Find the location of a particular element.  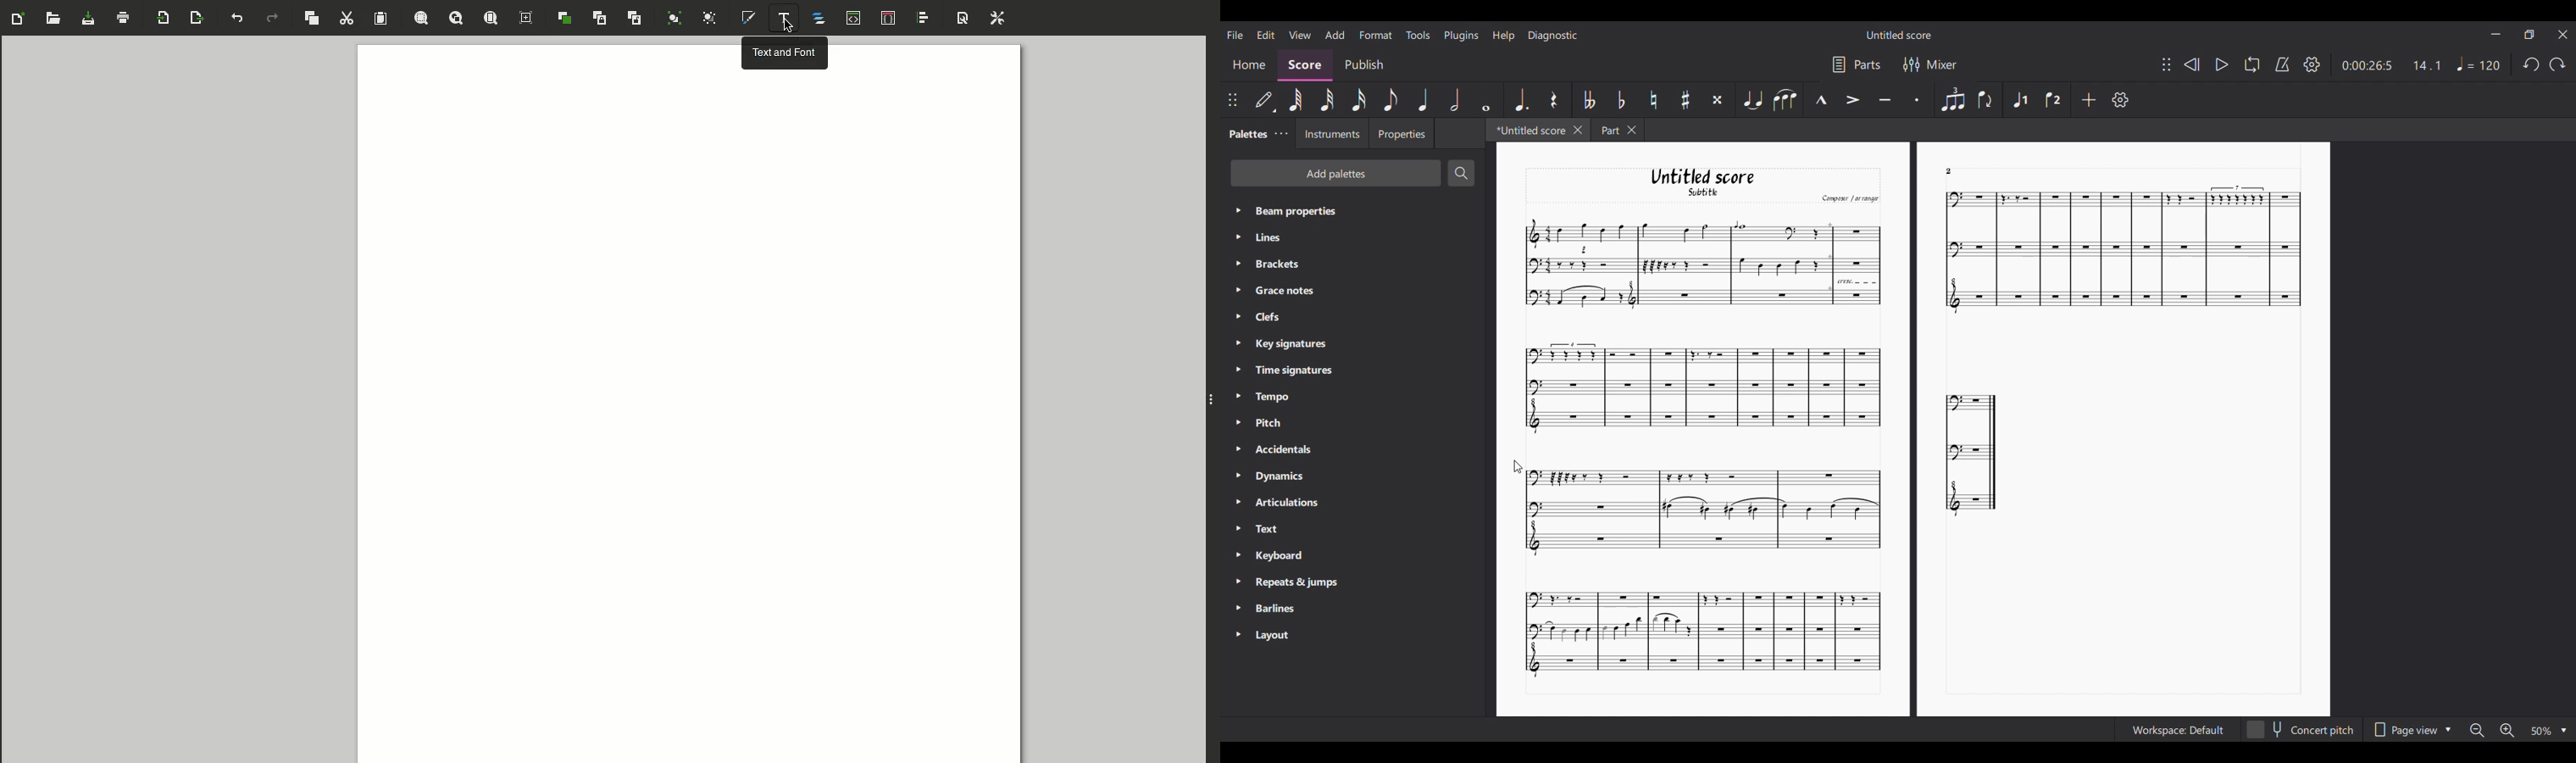

workspace Default is located at coordinates (2175, 731).